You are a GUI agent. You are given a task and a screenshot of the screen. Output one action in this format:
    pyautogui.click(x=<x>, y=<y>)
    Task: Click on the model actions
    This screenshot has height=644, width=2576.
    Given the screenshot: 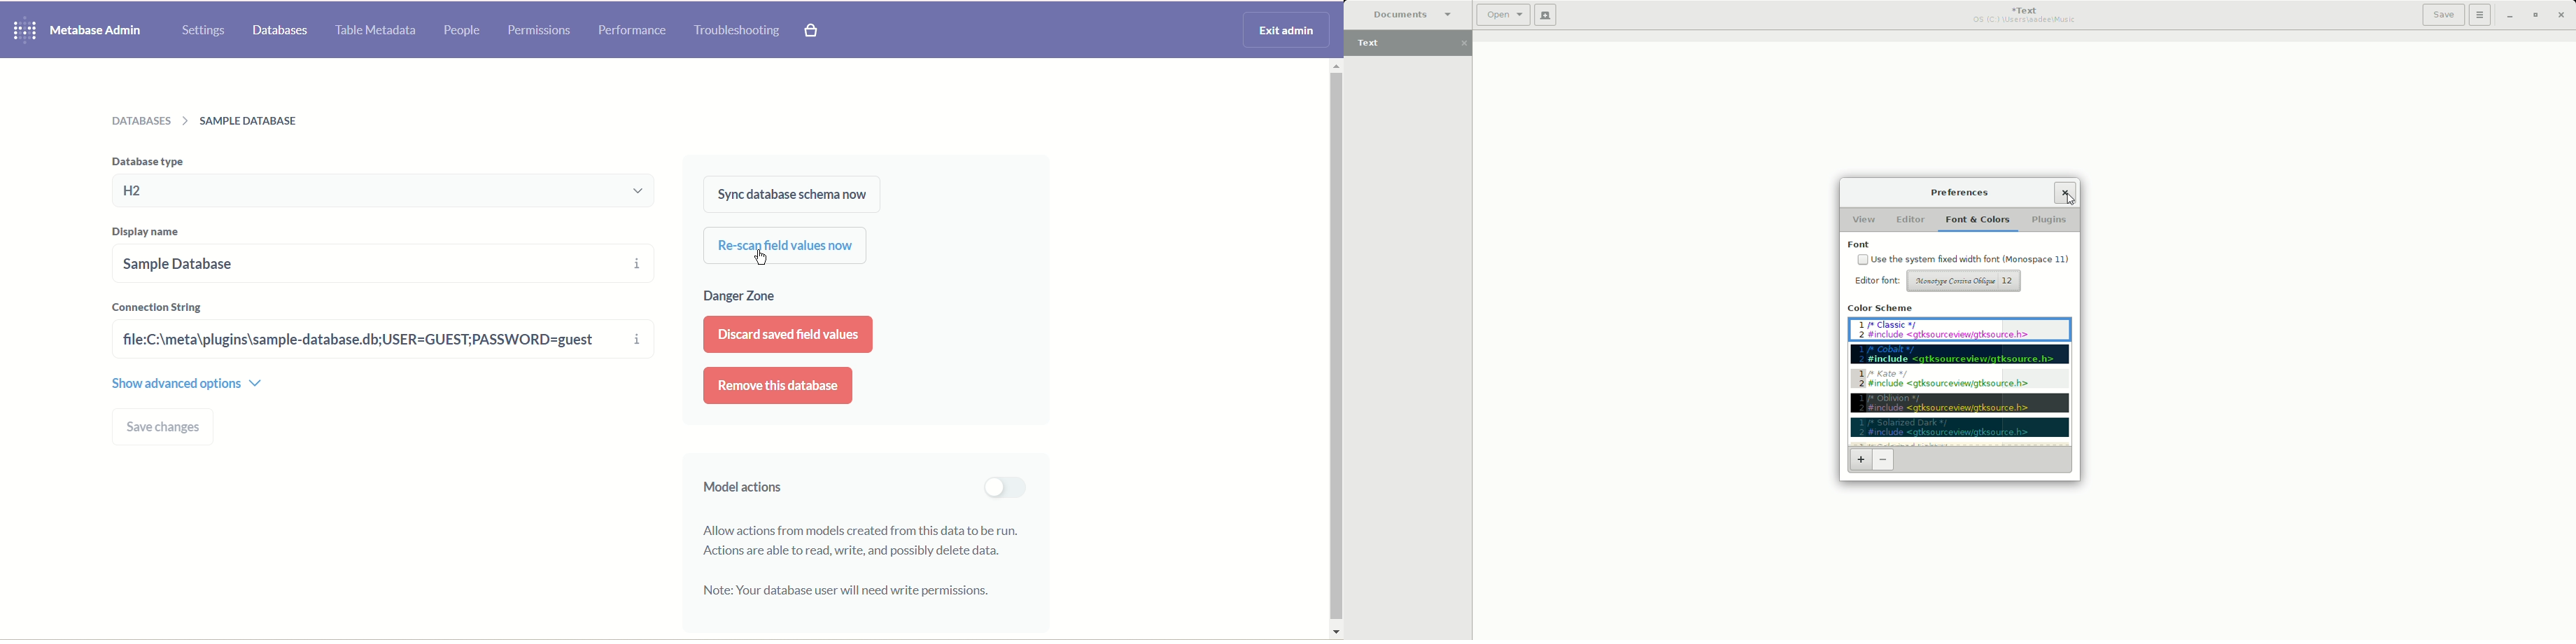 What is the action you would take?
    pyautogui.click(x=738, y=490)
    